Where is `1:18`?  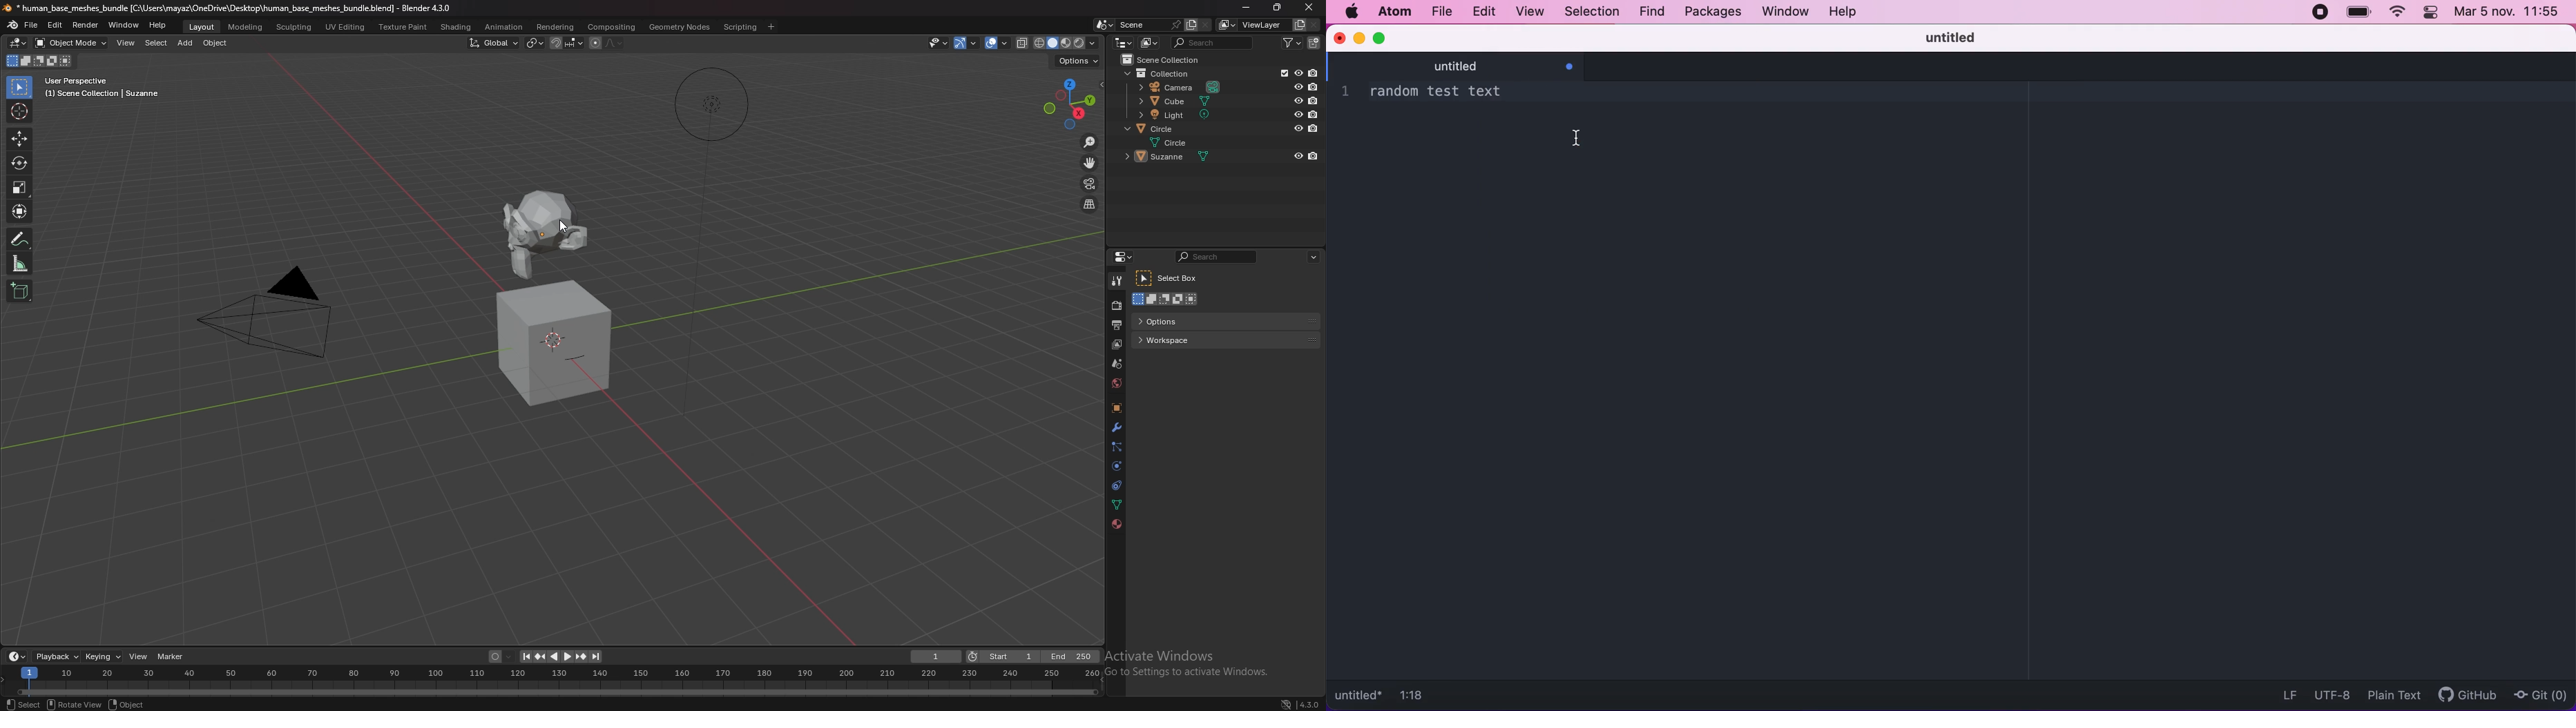
1:18 is located at coordinates (1418, 693).